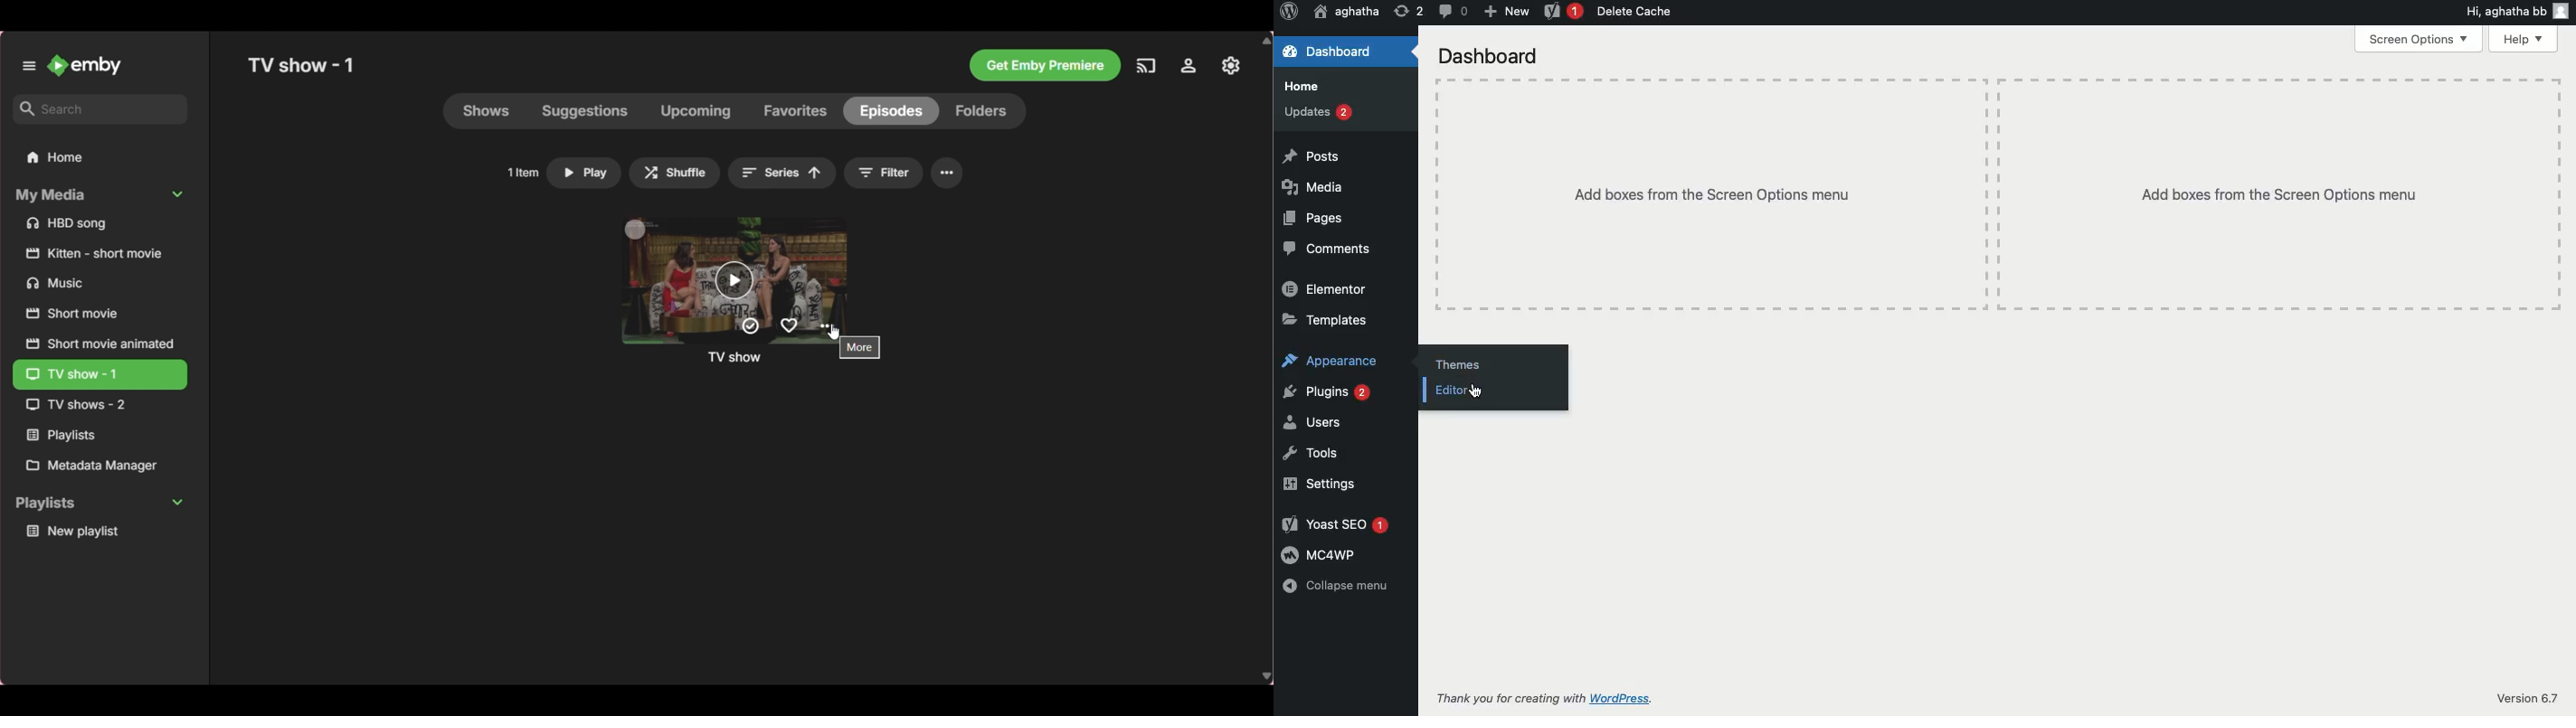 This screenshot has height=728, width=2576. What do you see at coordinates (487, 111) in the screenshot?
I see `Shows, current selection highlighted` at bounding box center [487, 111].